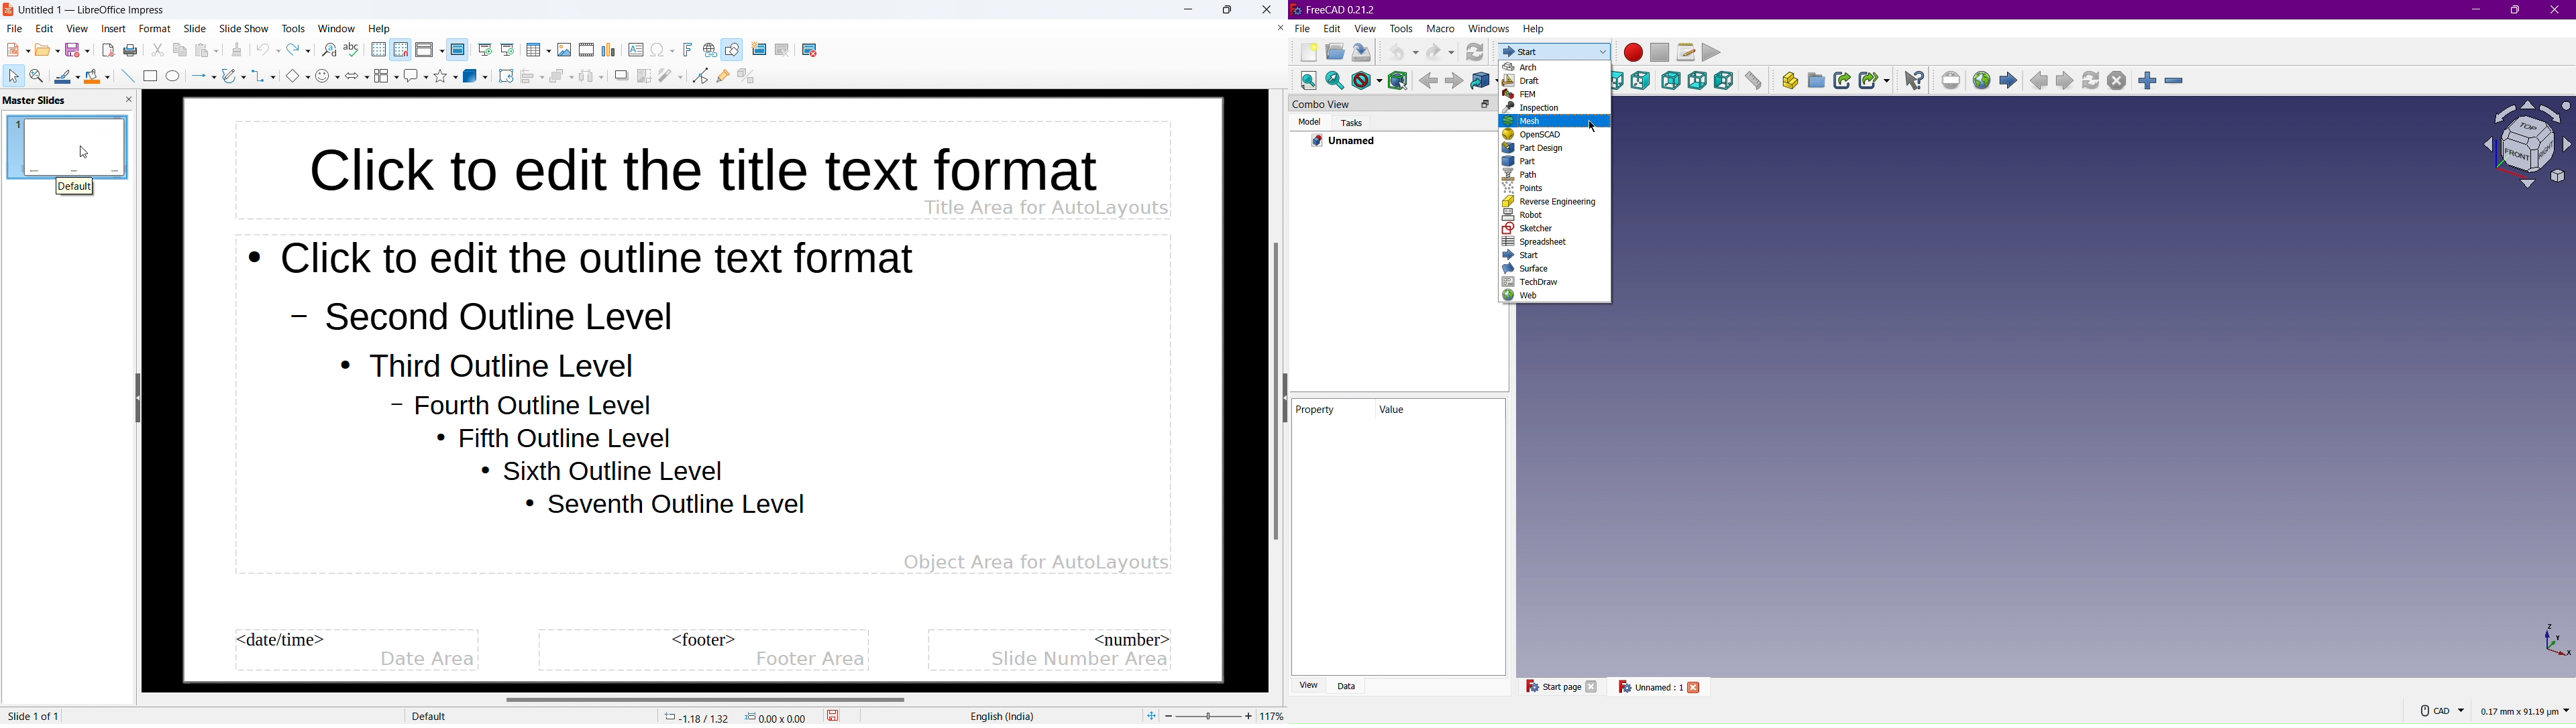 The height and width of the screenshot is (728, 2576). What do you see at coordinates (1330, 28) in the screenshot?
I see `Edit` at bounding box center [1330, 28].